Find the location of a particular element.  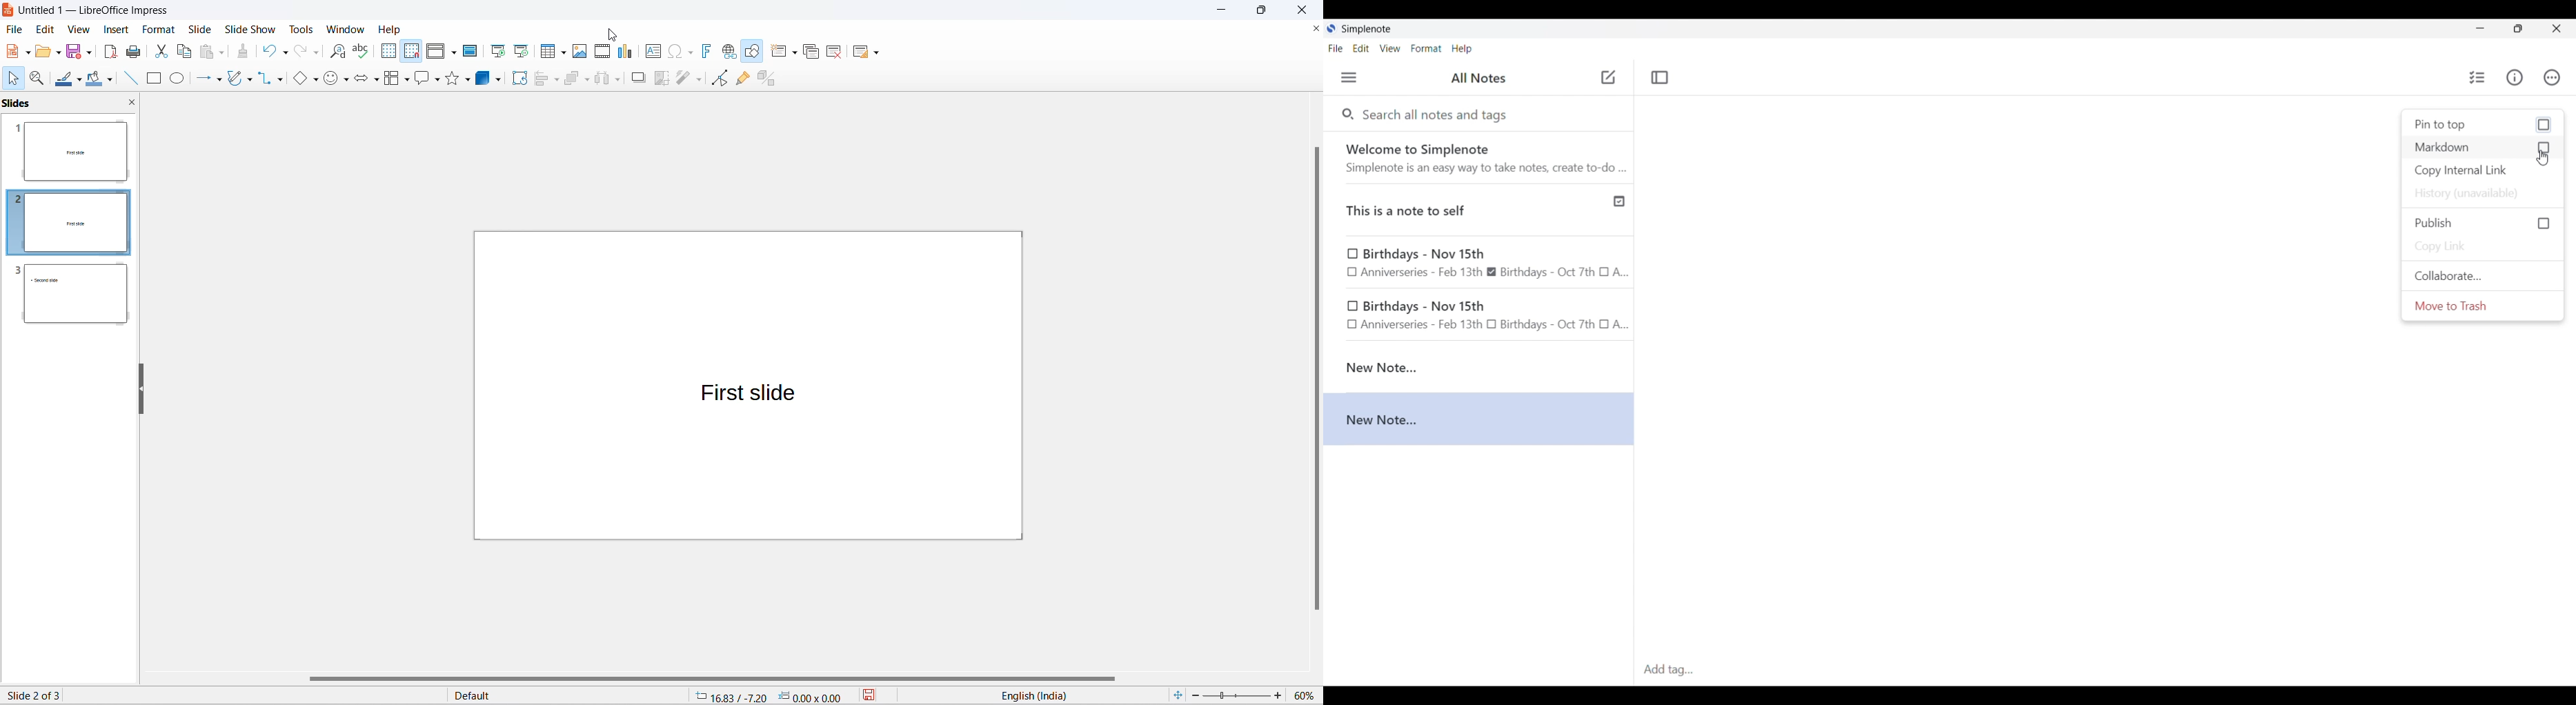

copy is located at coordinates (184, 51).